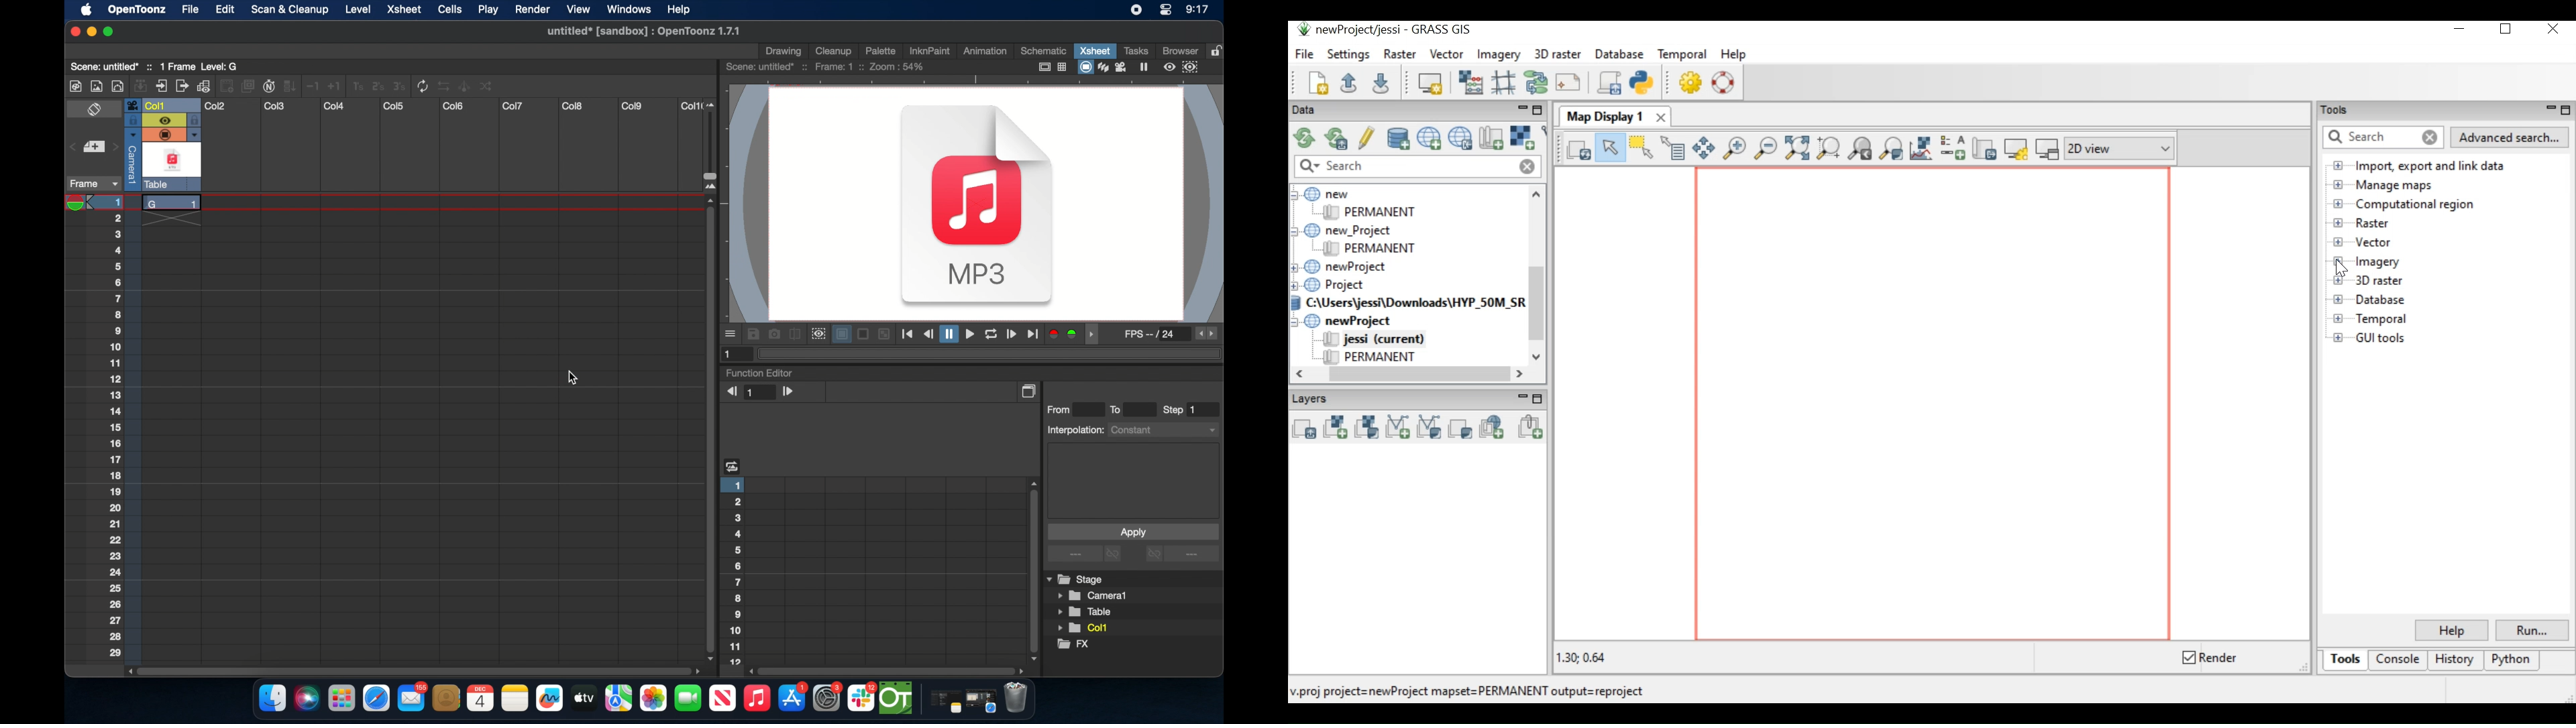  What do you see at coordinates (1062, 409) in the screenshot?
I see `from` at bounding box center [1062, 409].